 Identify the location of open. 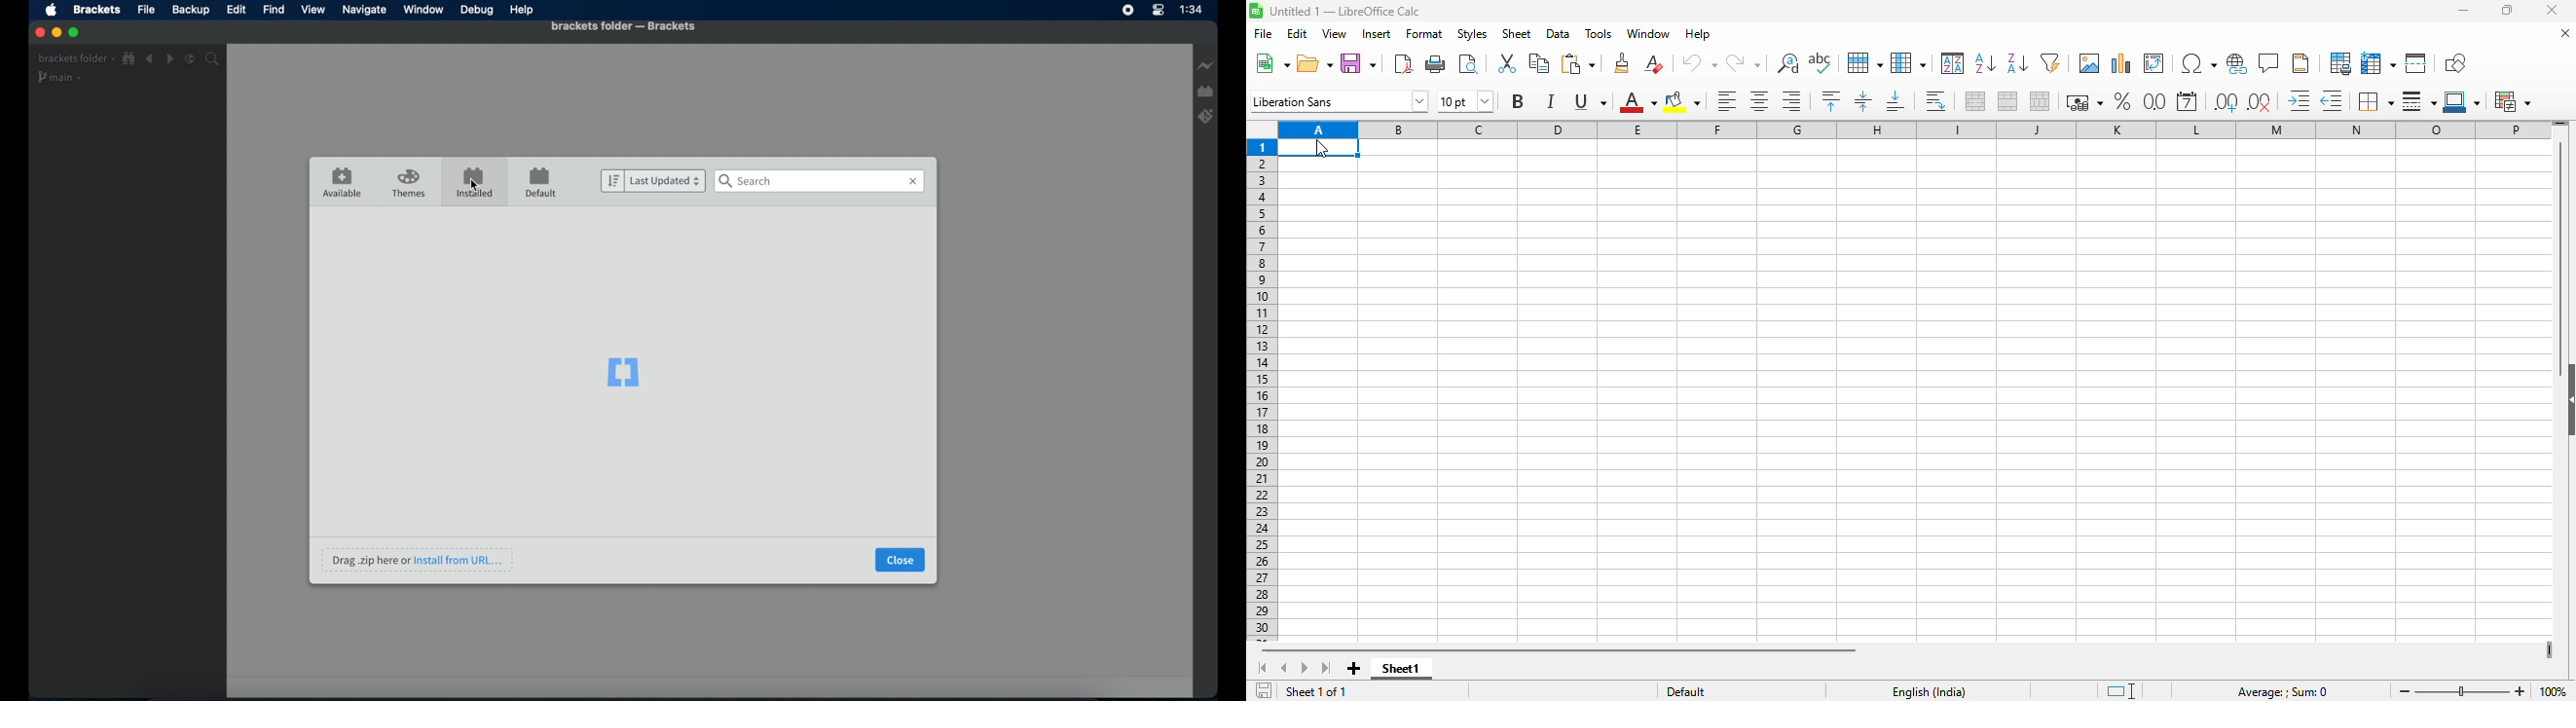
(1315, 63).